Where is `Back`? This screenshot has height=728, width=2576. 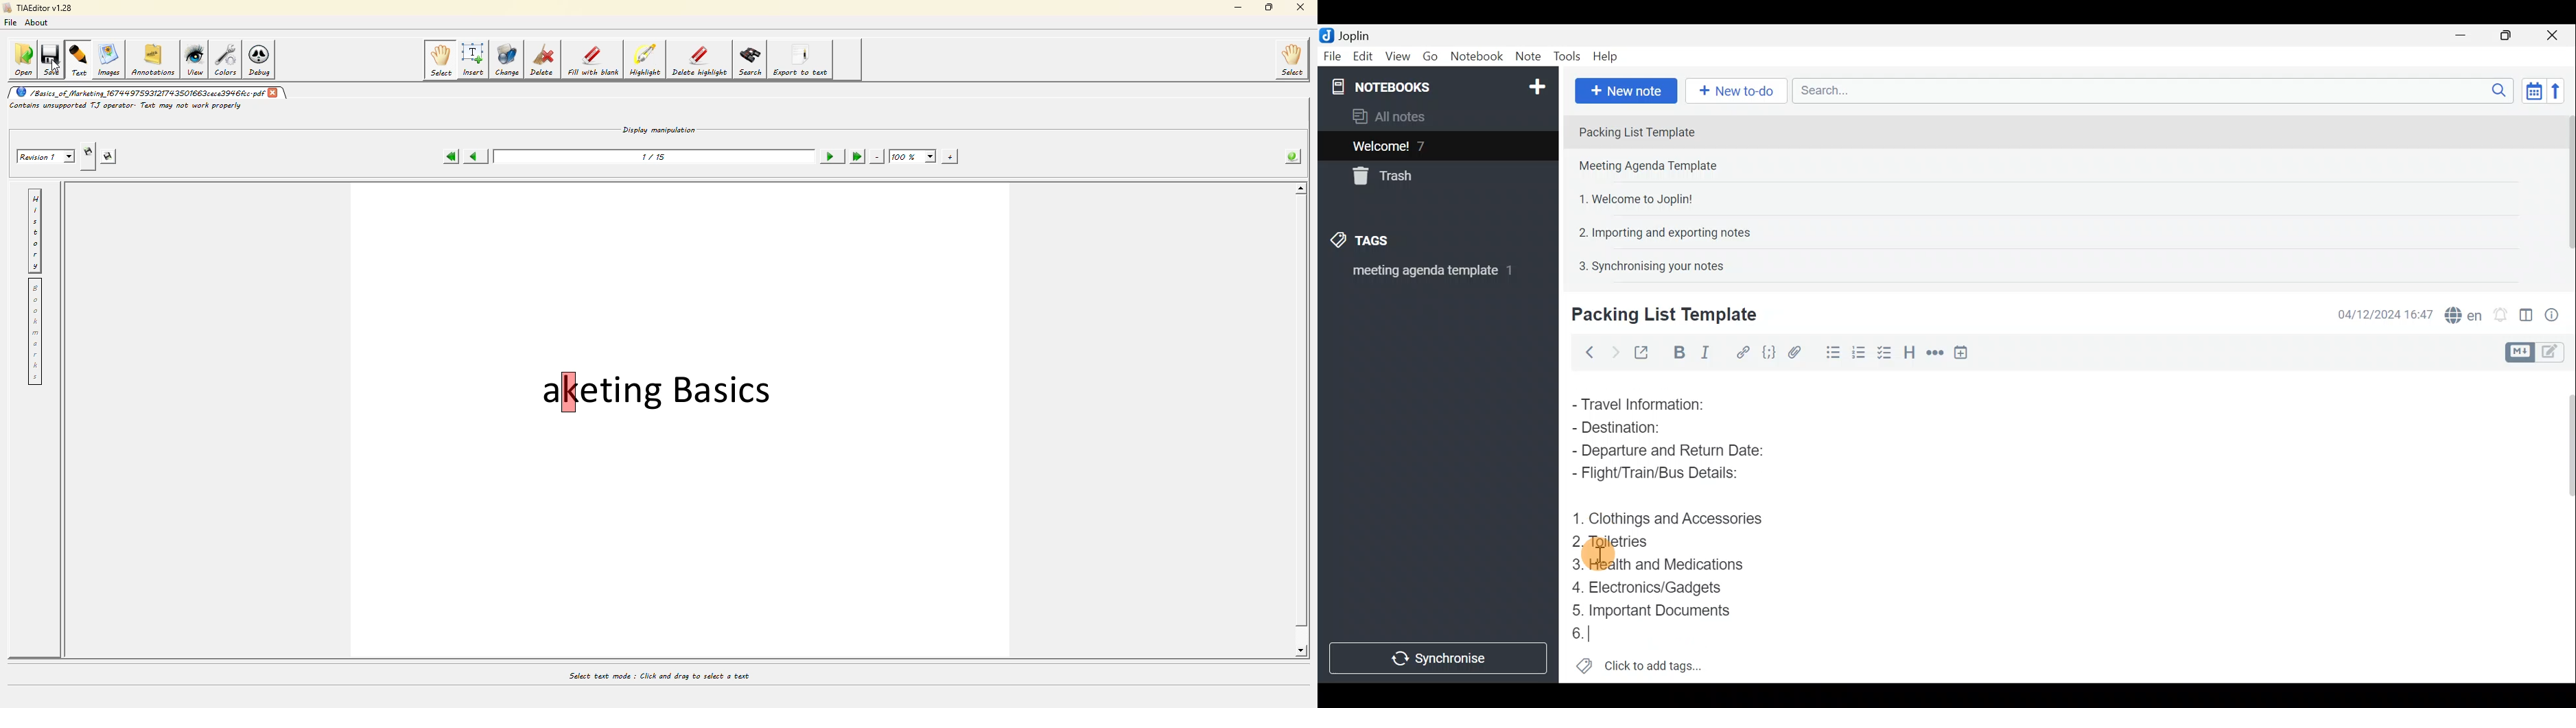 Back is located at coordinates (1587, 352).